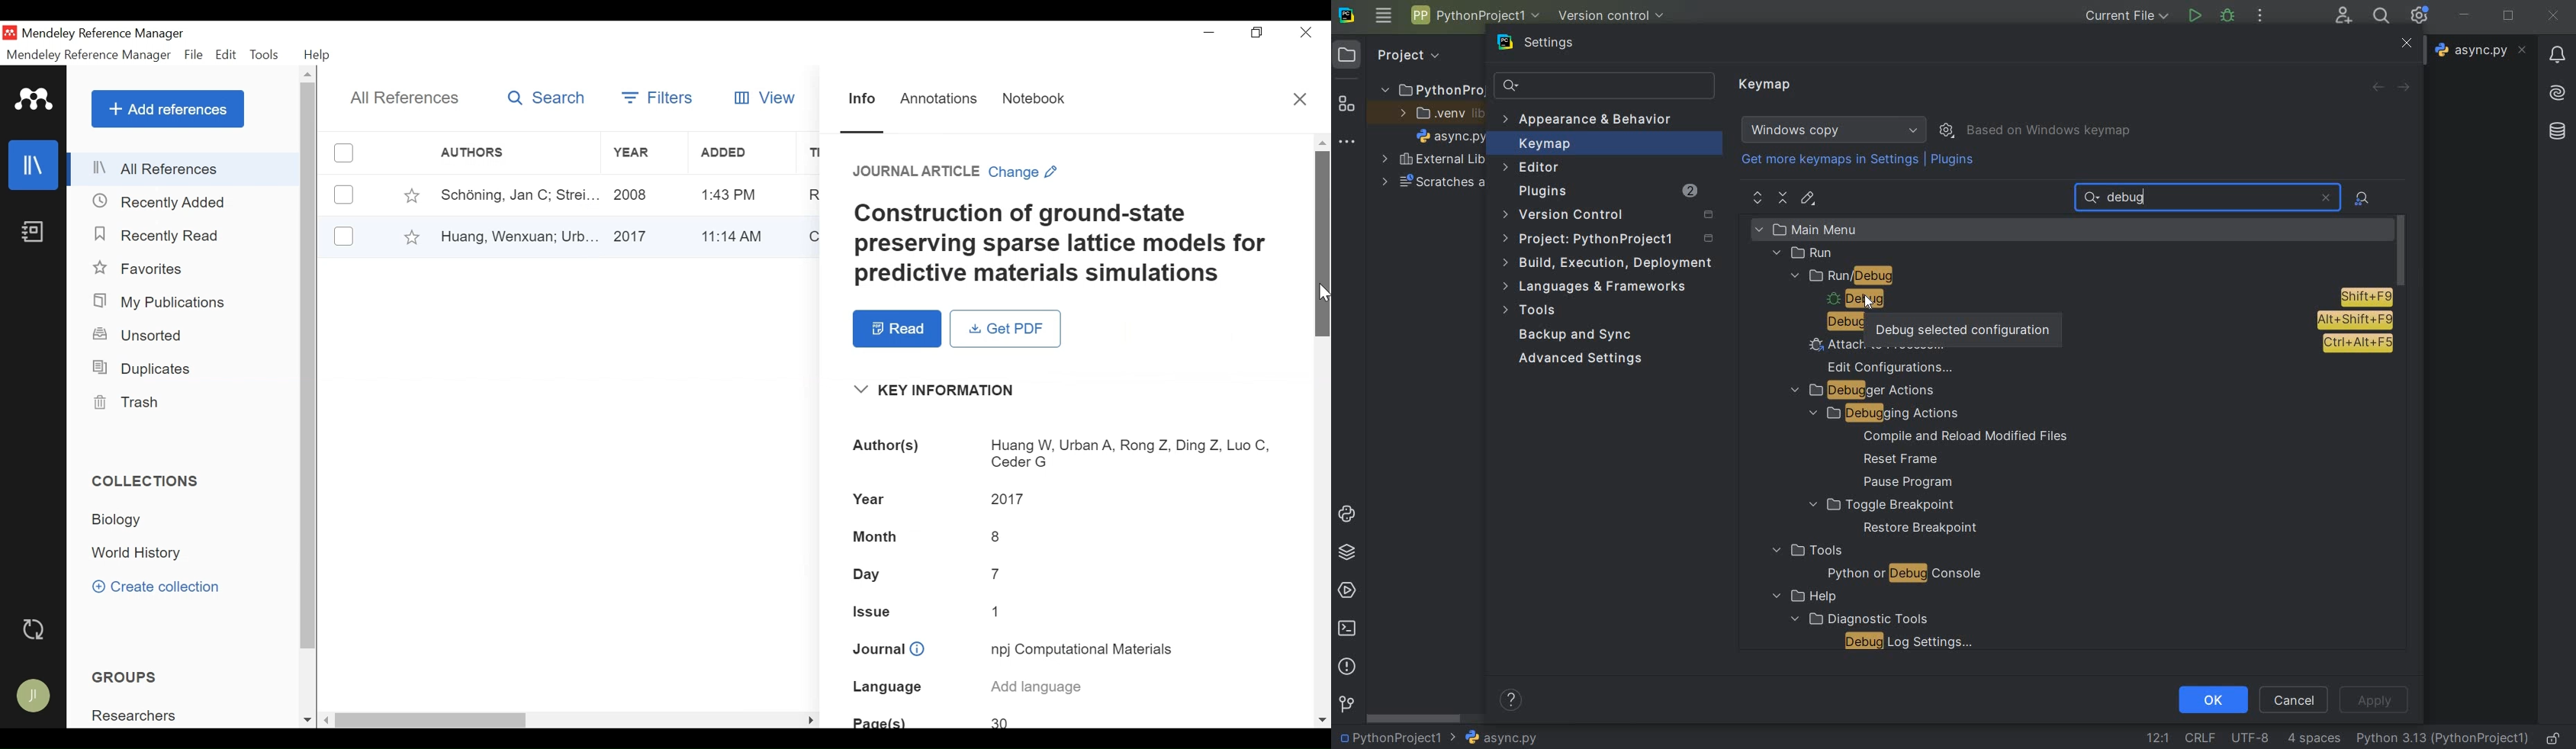 The width and height of the screenshot is (2576, 756). I want to click on Read, so click(898, 329).